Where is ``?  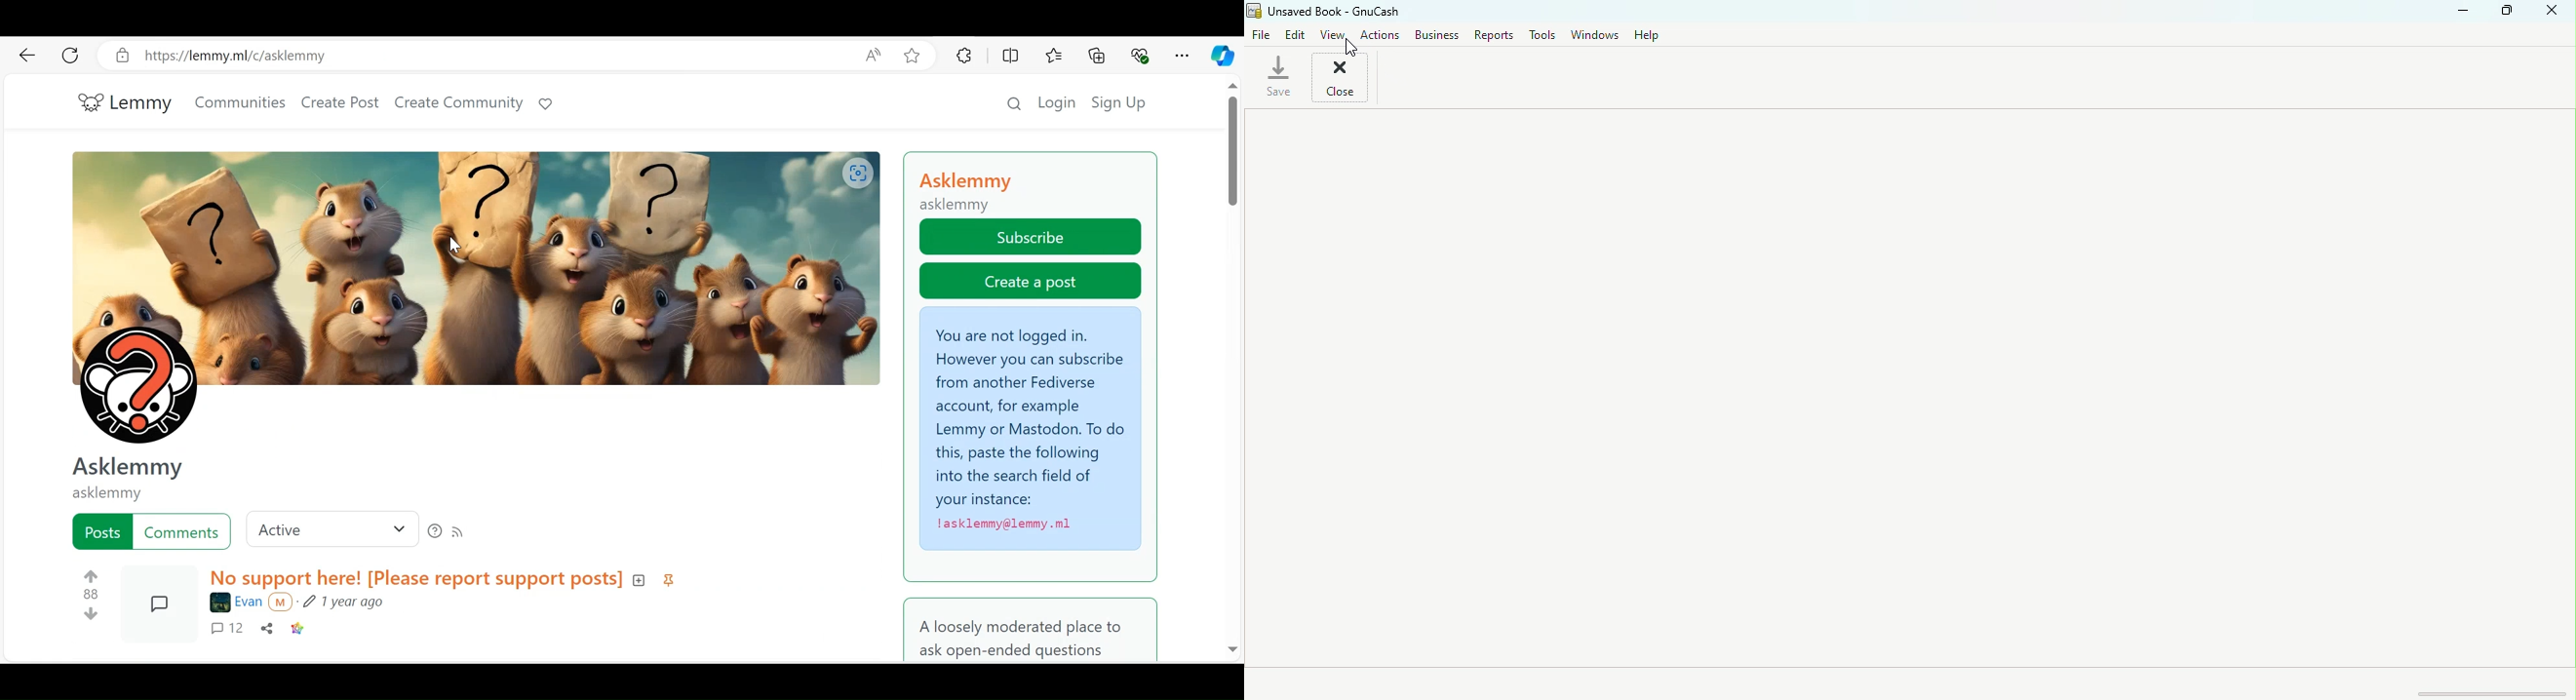
 is located at coordinates (347, 602).